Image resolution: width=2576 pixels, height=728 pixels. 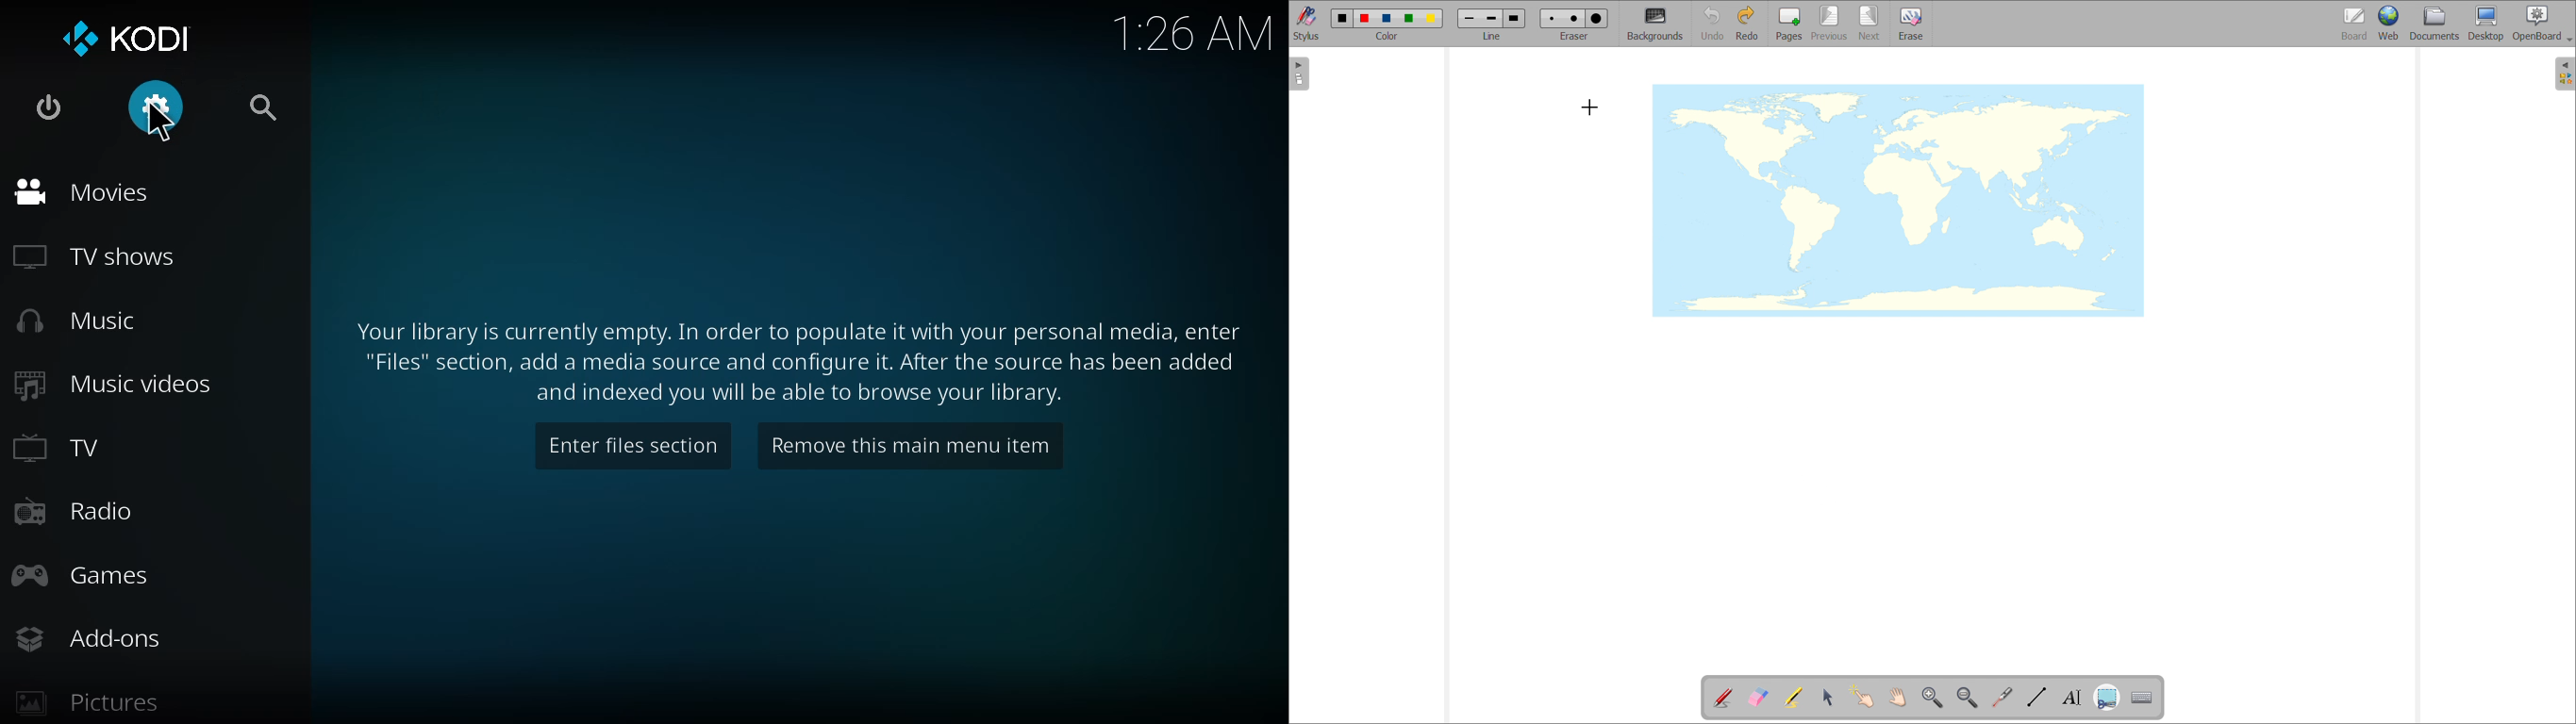 What do you see at coordinates (1747, 23) in the screenshot?
I see `redo` at bounding box center [1747, 23].